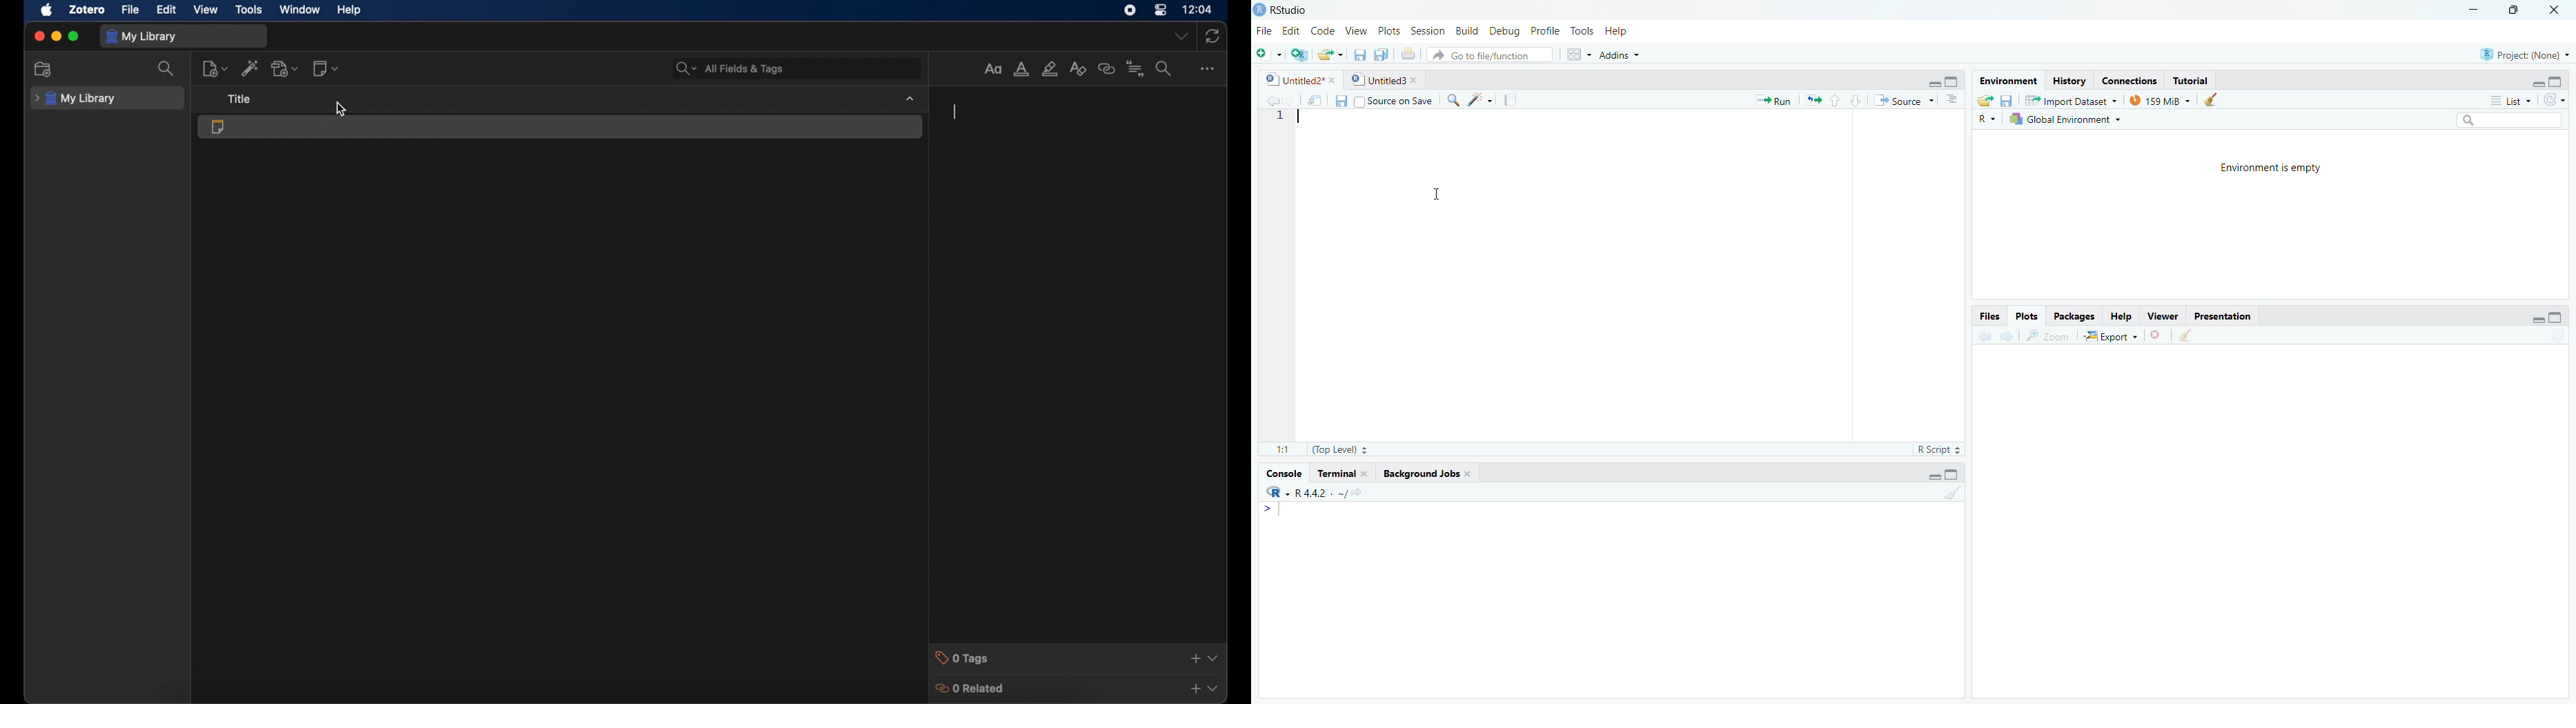 The image size is (2576, 728). I want to click on Show document Outline, so click(1954, 99).